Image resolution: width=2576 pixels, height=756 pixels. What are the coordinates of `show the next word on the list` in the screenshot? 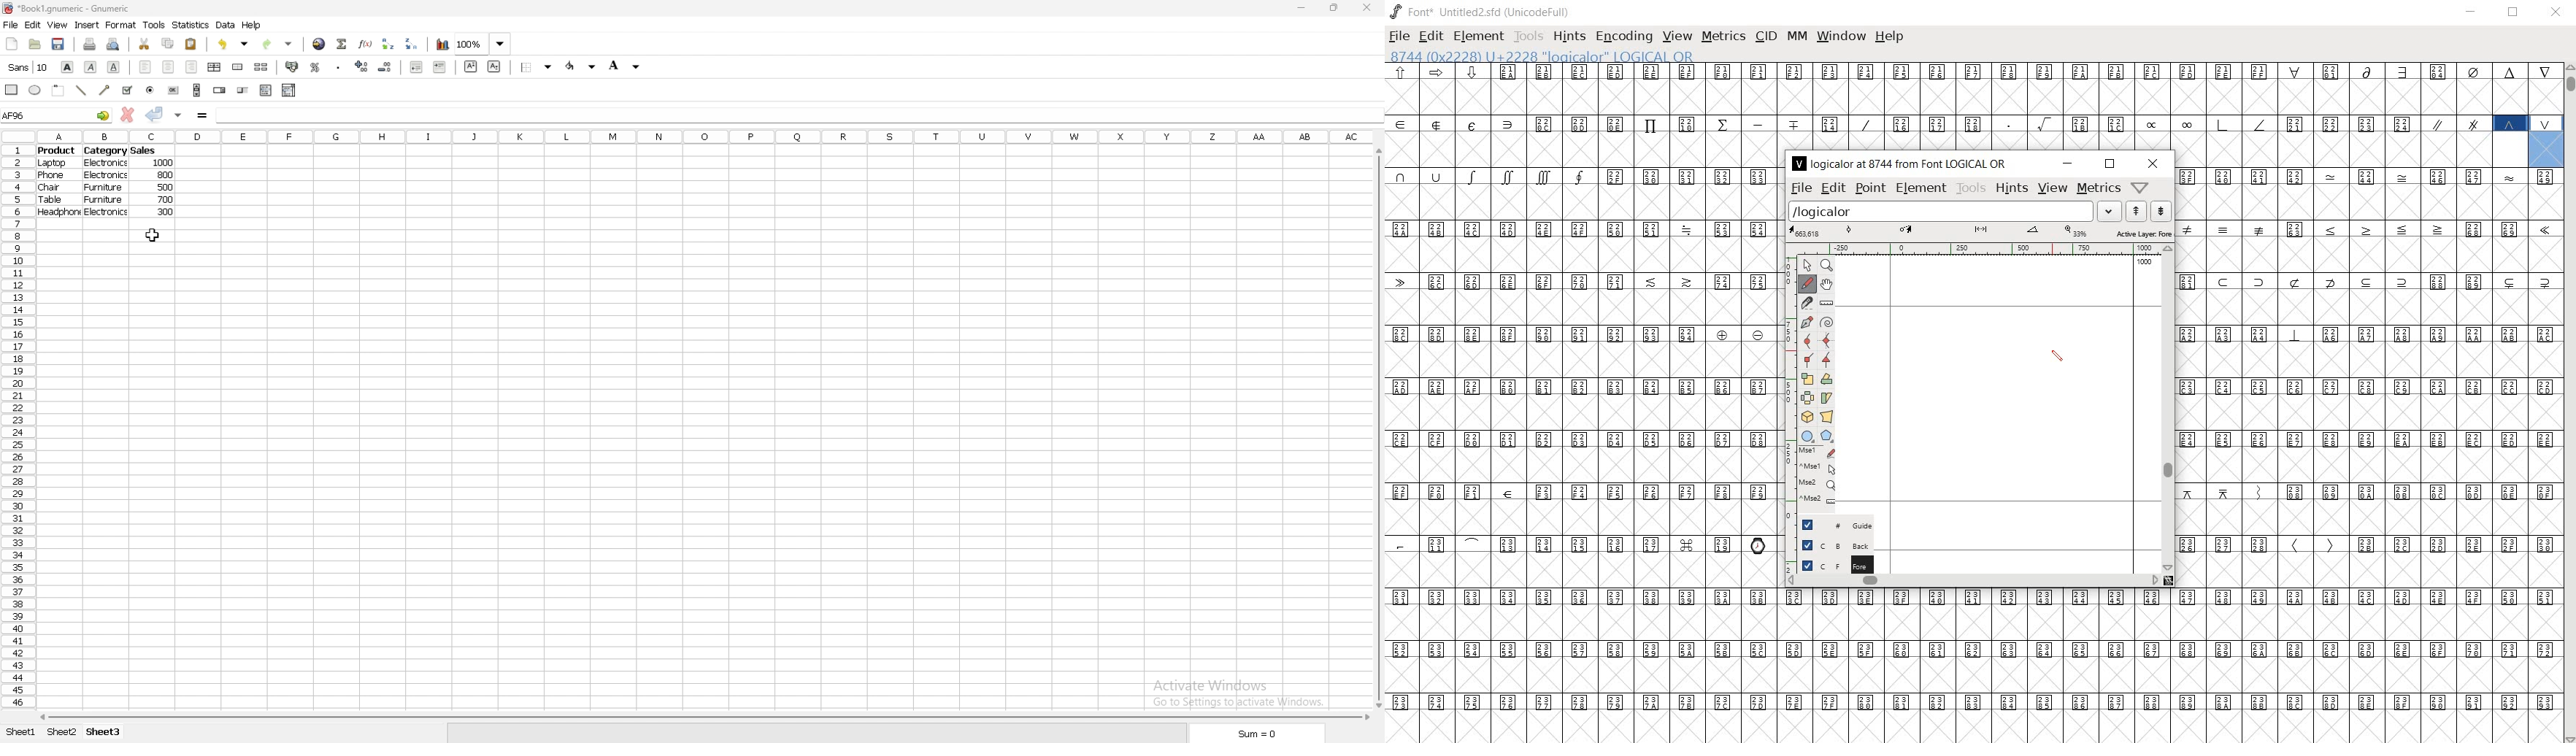 It's located at (2136, 210).